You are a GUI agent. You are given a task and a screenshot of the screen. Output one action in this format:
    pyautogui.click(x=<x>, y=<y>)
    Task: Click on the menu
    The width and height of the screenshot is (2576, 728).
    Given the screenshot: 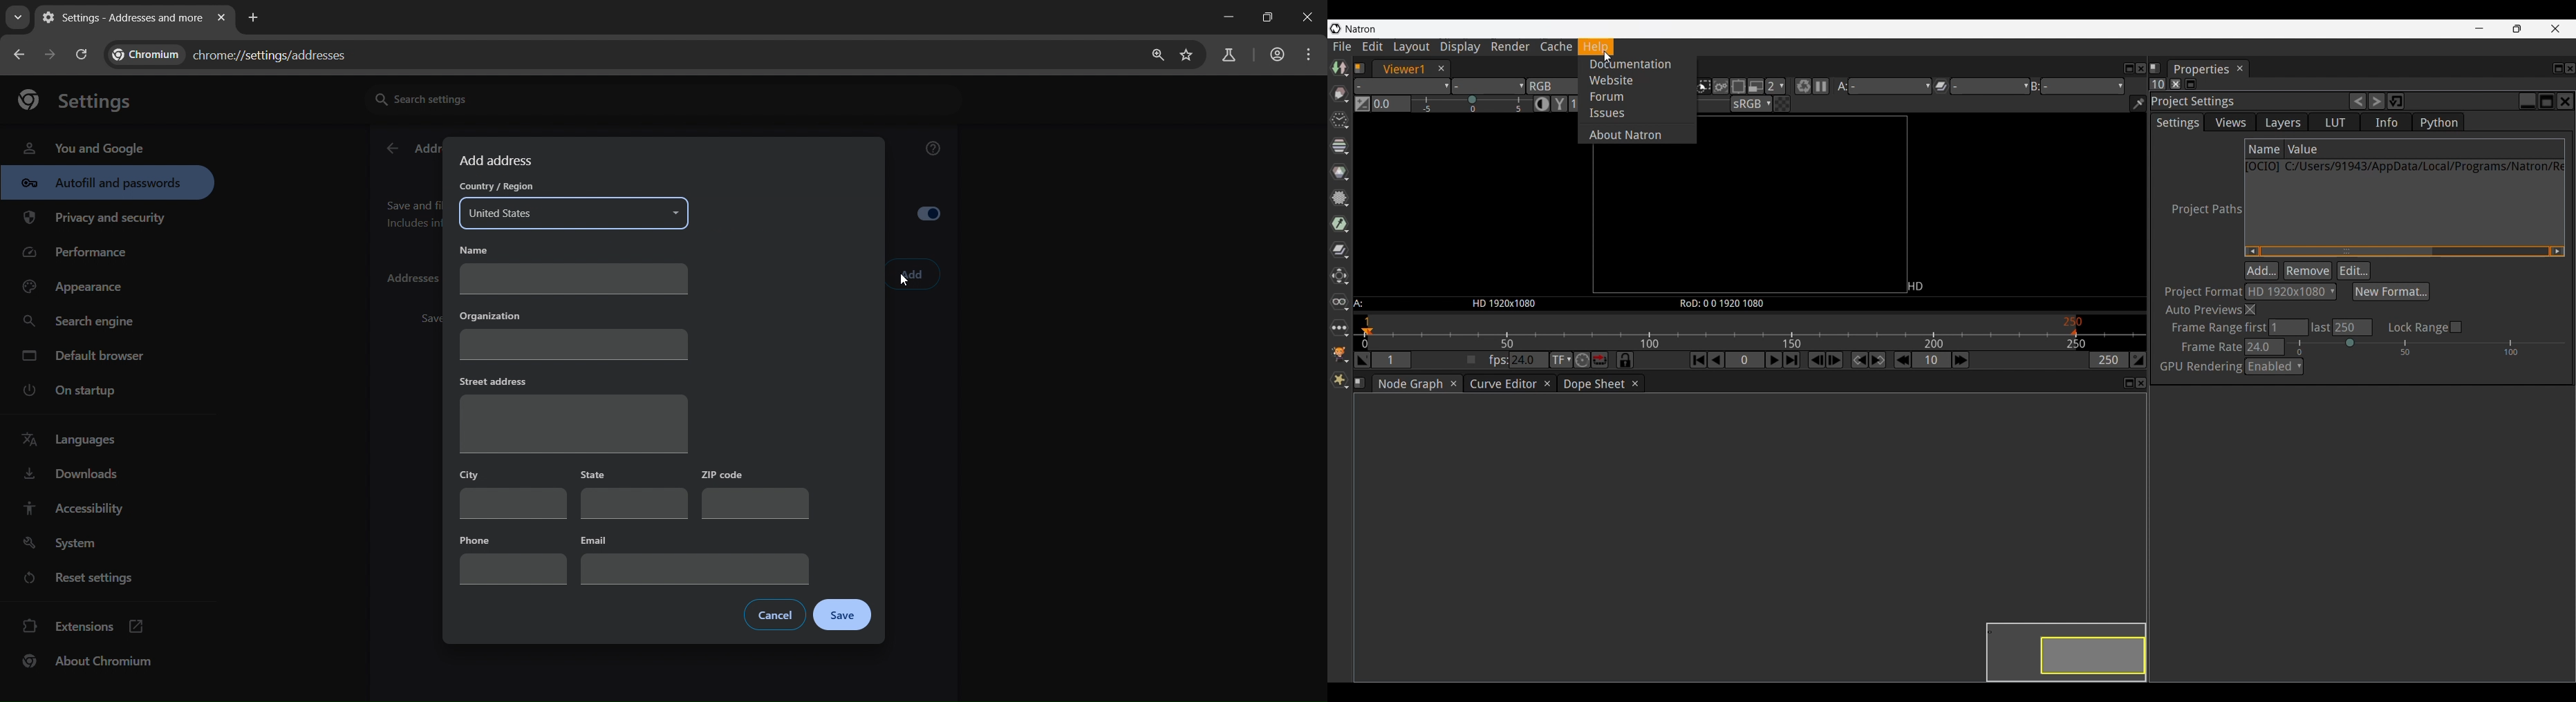 What is the action you would take?
    pyautogui.click(x=1312, y=55)
    